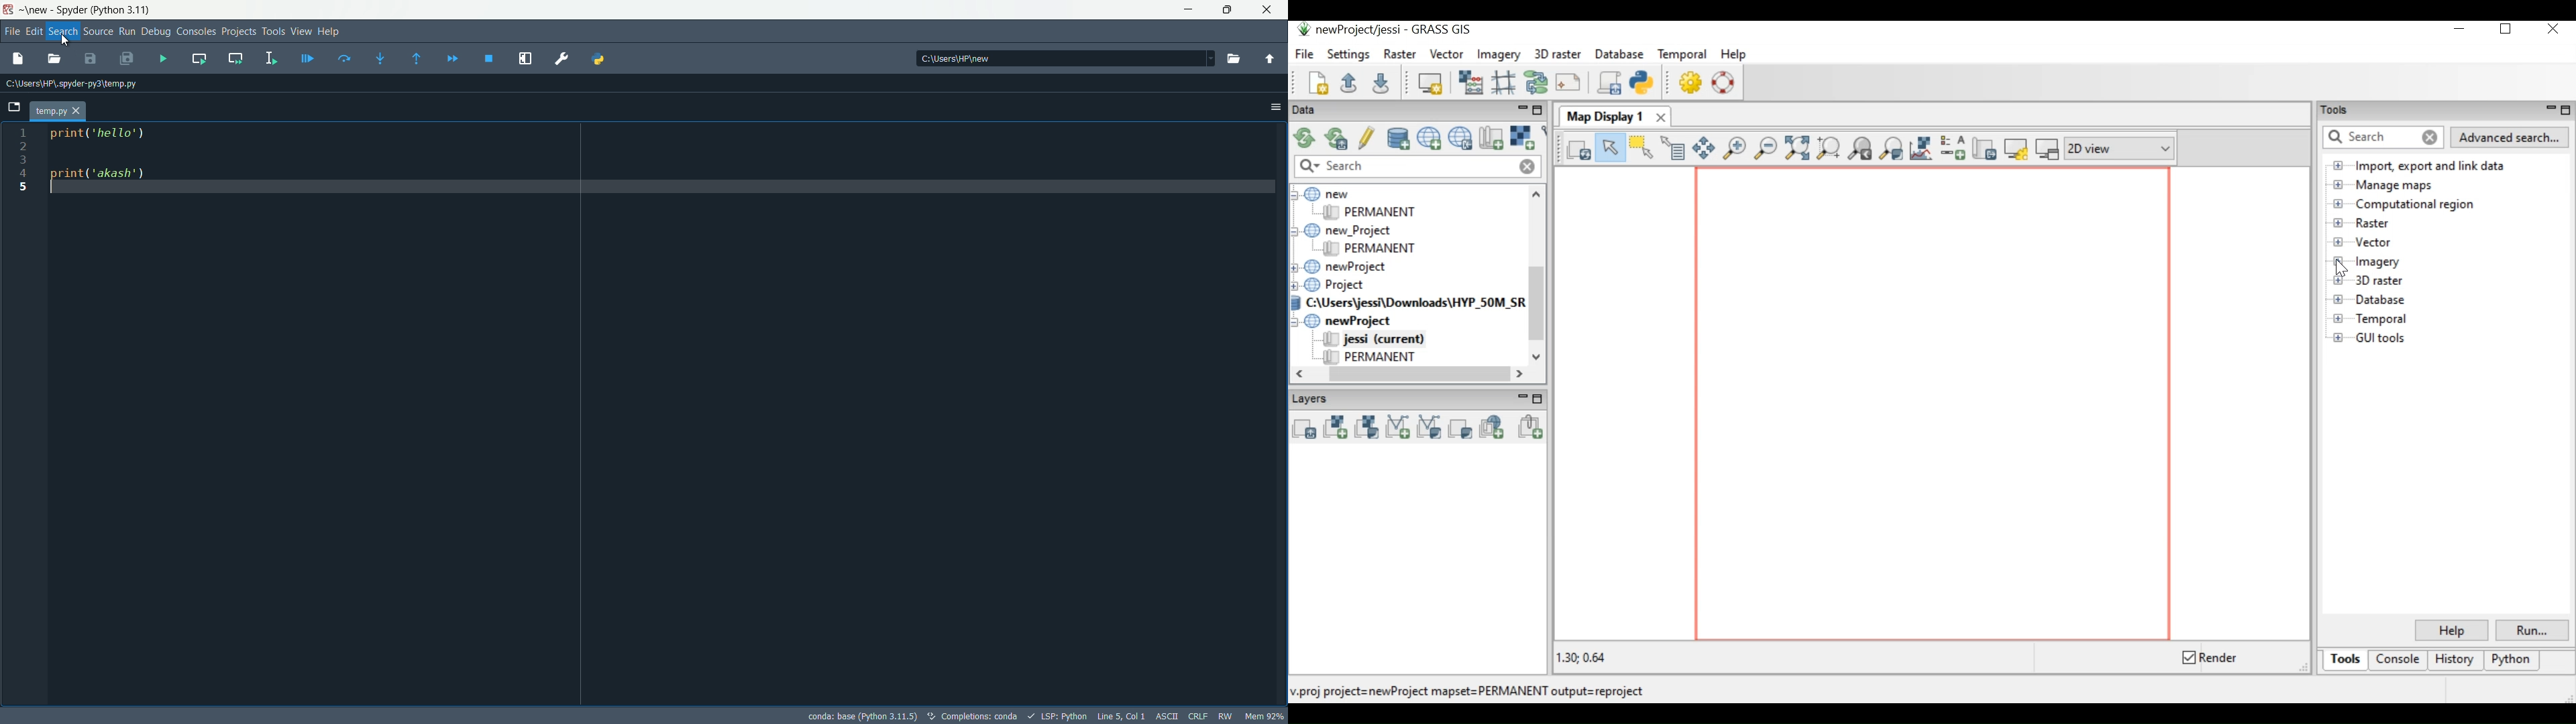 The height and width of the screenshot is (728, 2576). Describe the element at coordinates (197, 58) in the screenshot. I see `run current cell` at that location.